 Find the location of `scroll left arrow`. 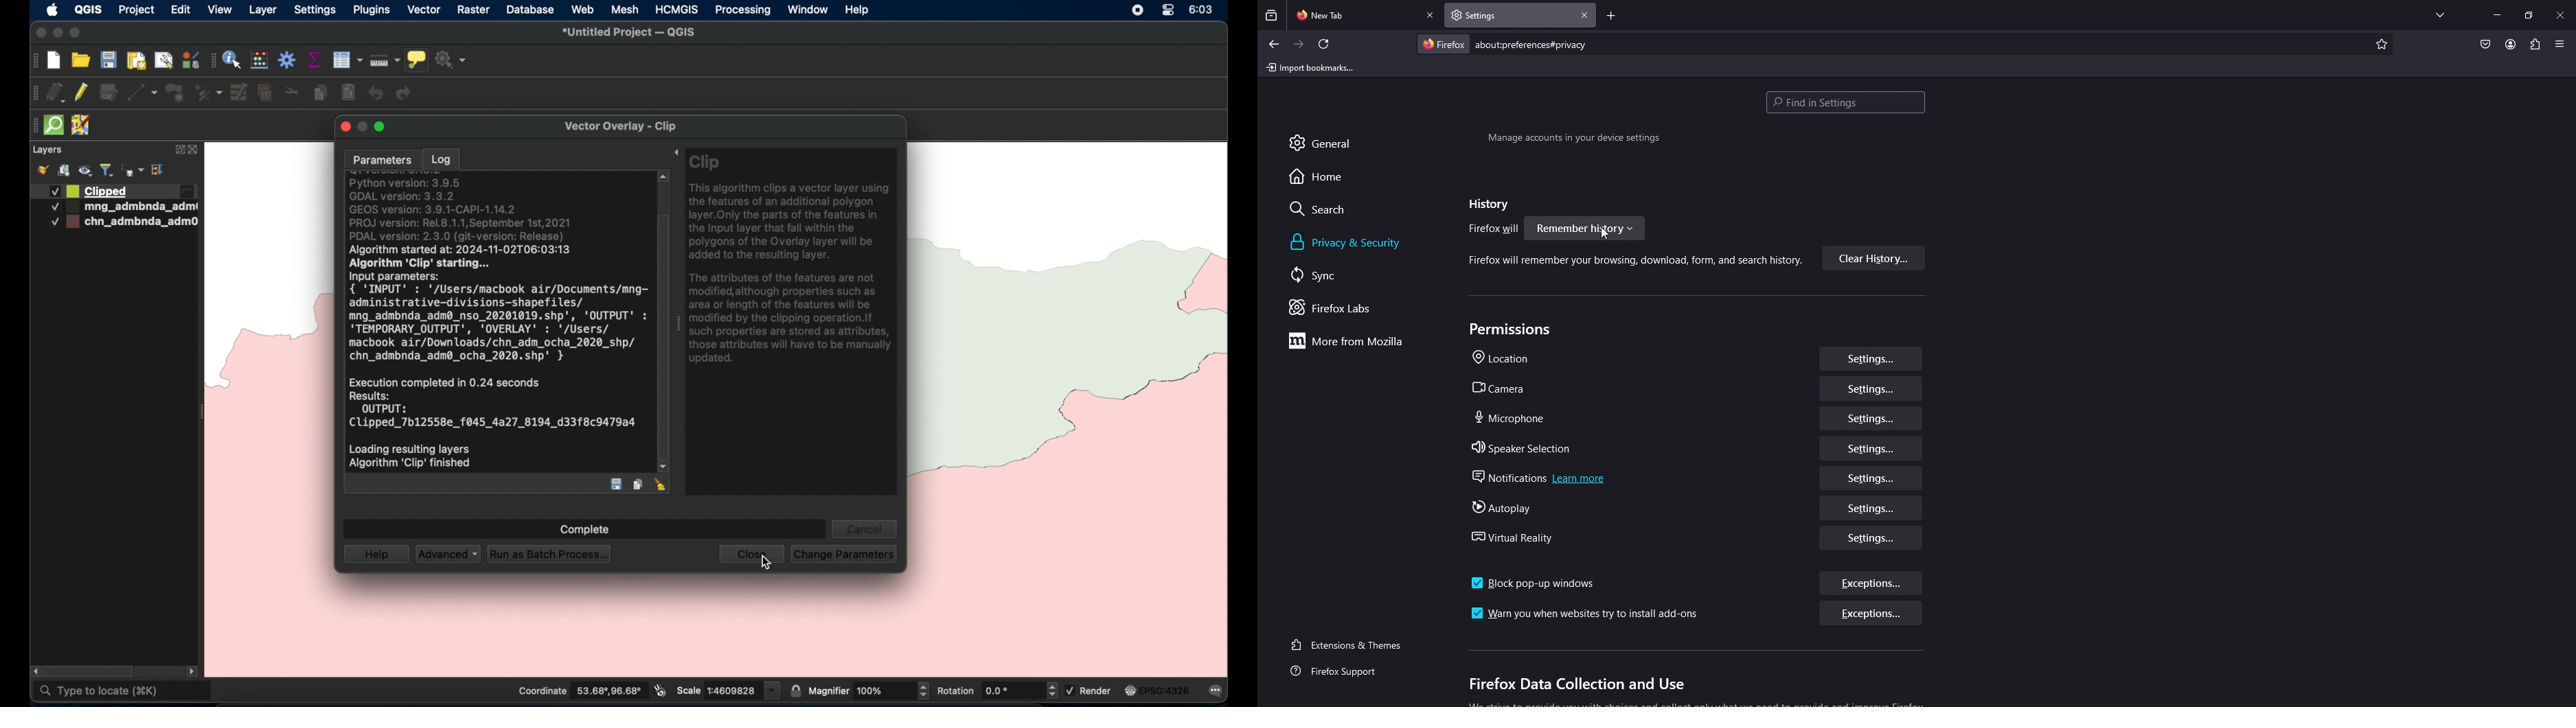

scroll left arrow is located at coordinates (33, 671).